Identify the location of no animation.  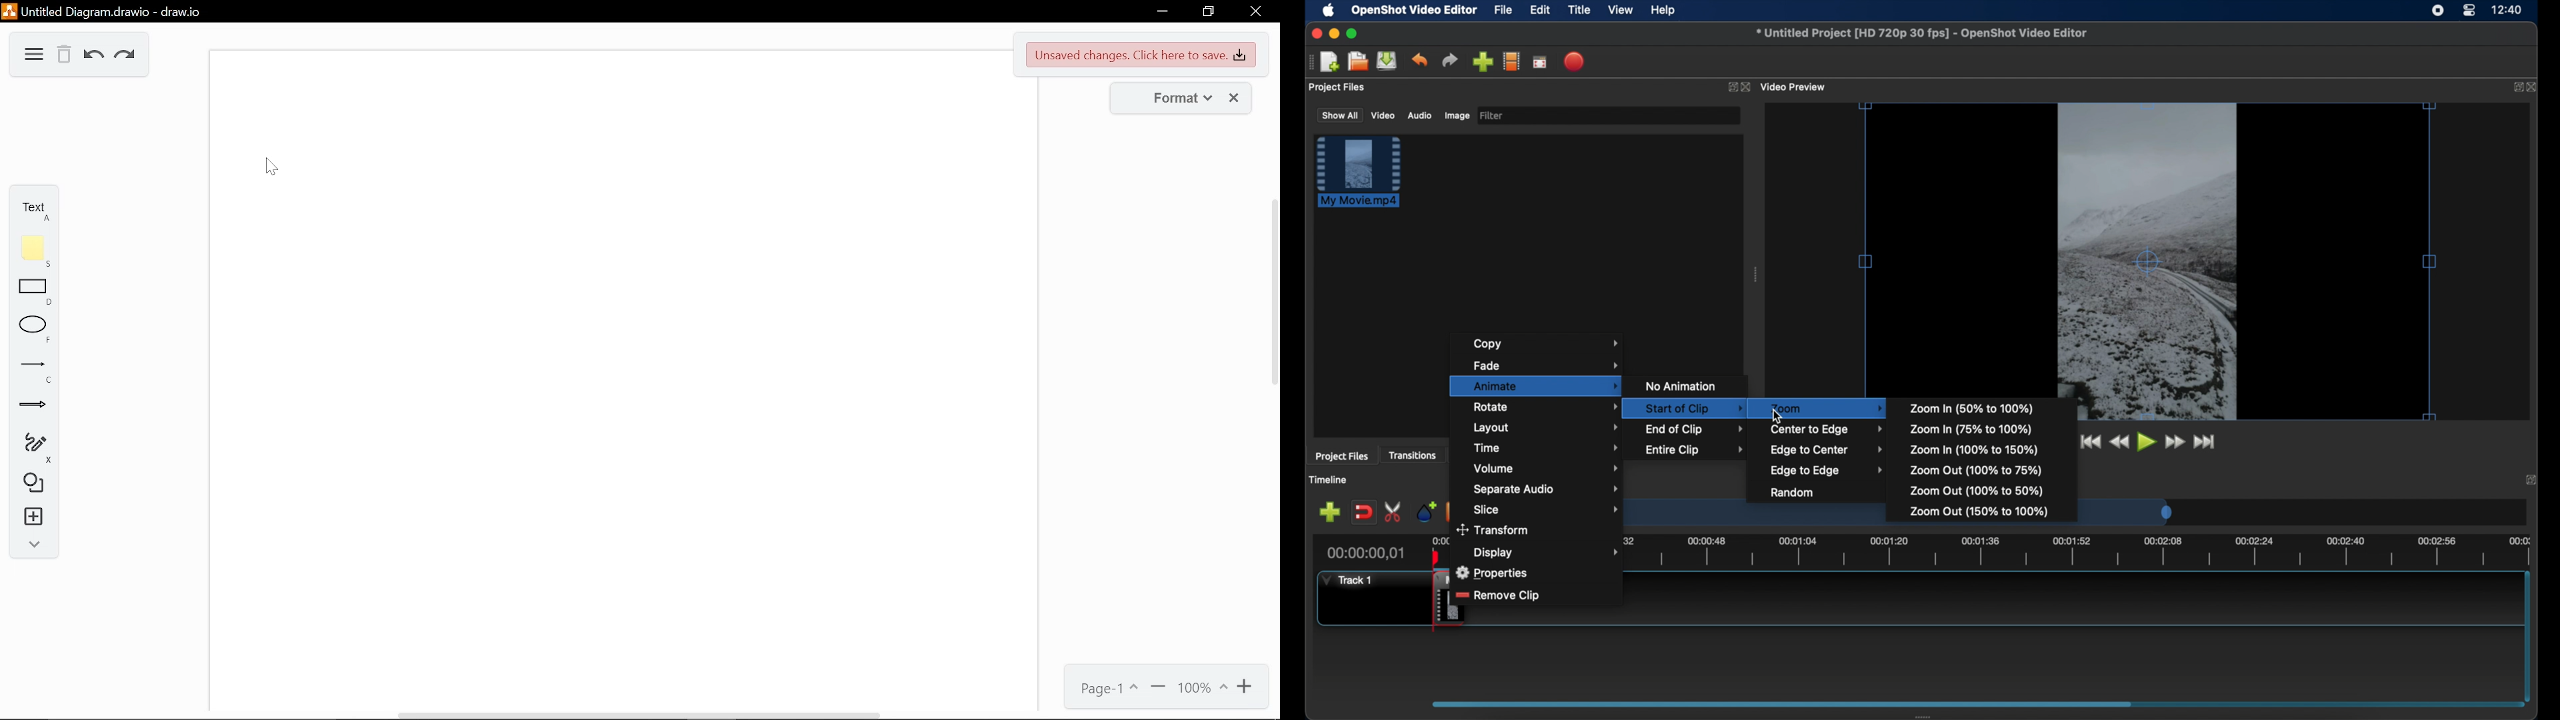
(1683, 386).